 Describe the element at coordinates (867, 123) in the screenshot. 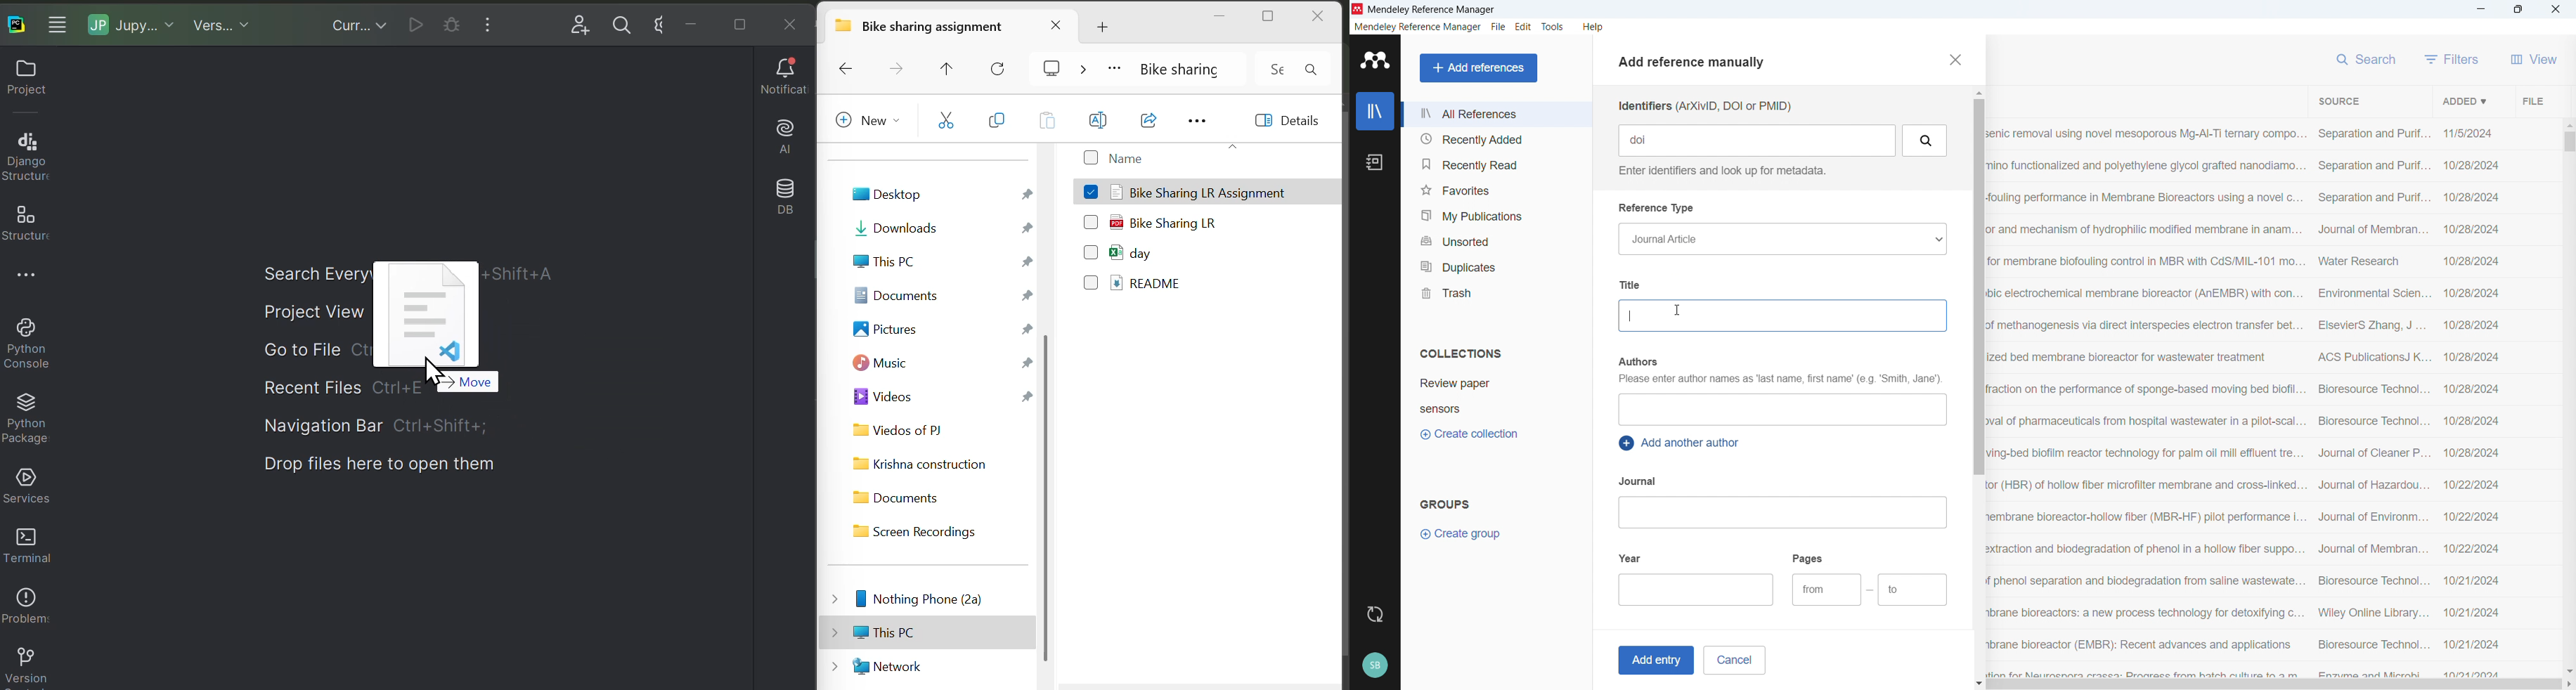

I see `New` at that location.